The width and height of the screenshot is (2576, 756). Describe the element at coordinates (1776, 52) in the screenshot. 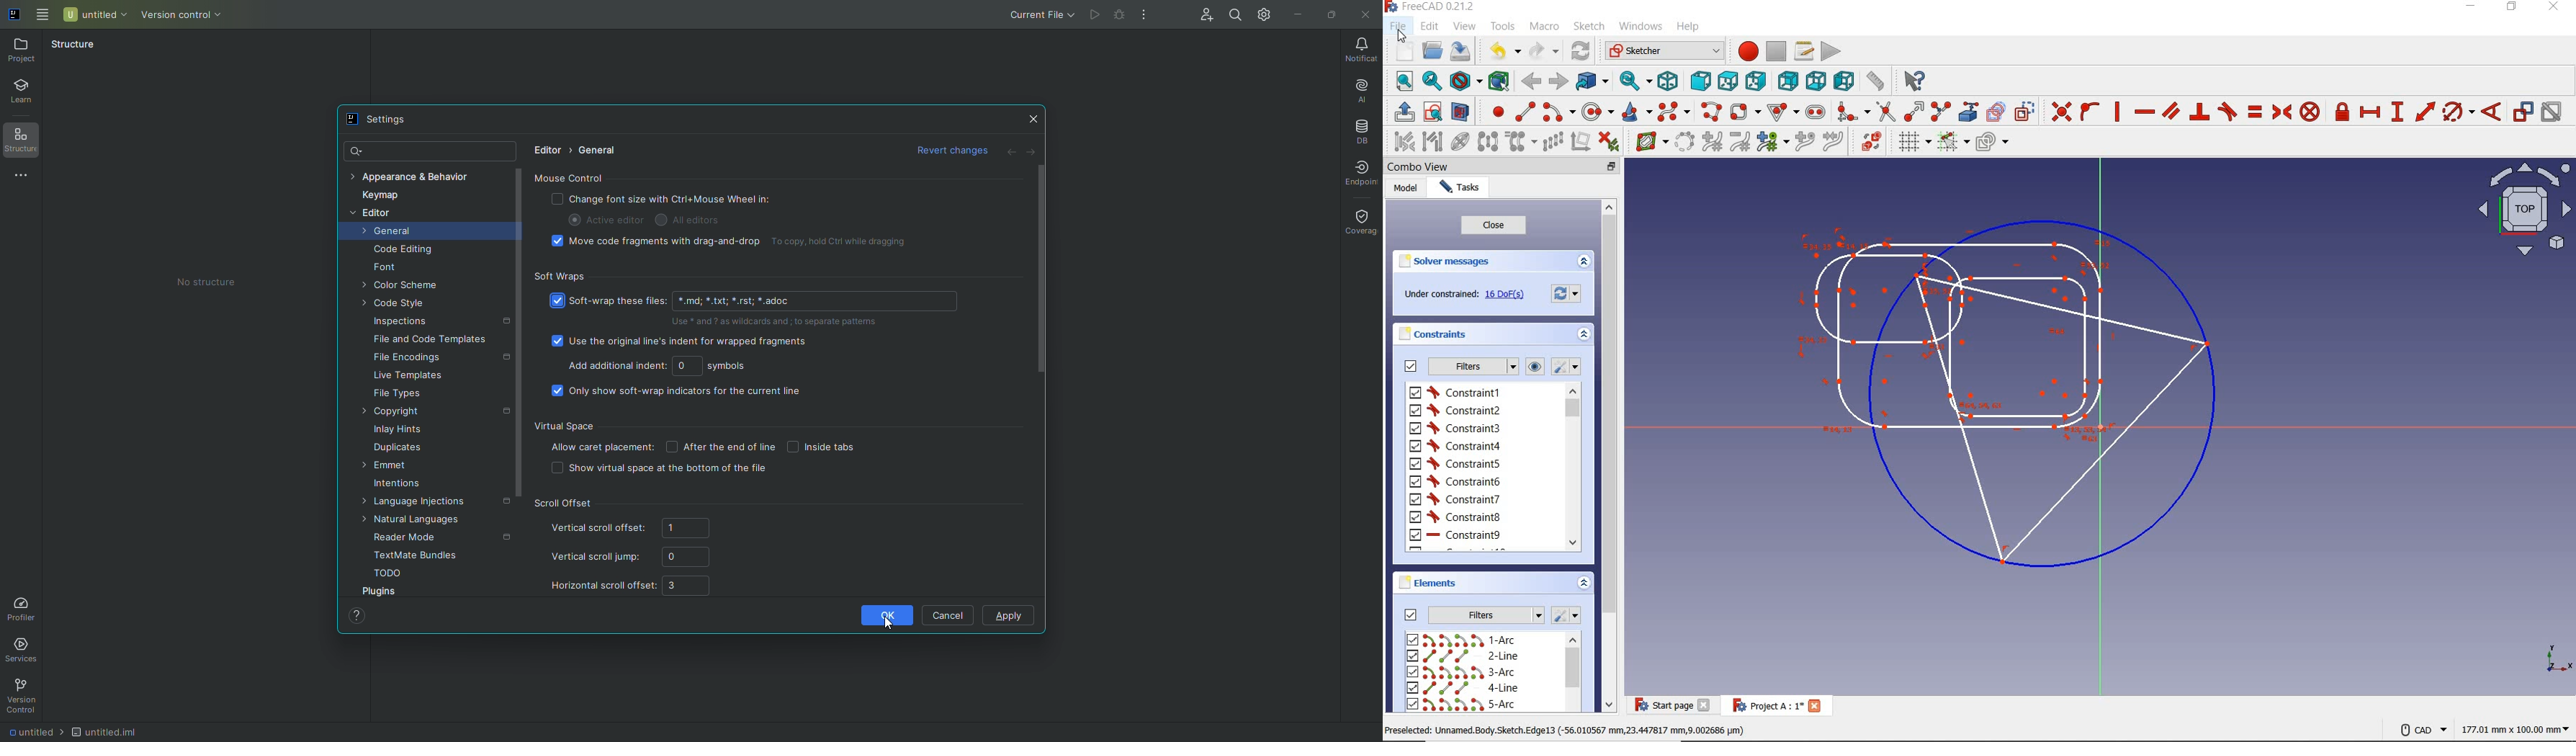

I see `stop macro recording` at that location.